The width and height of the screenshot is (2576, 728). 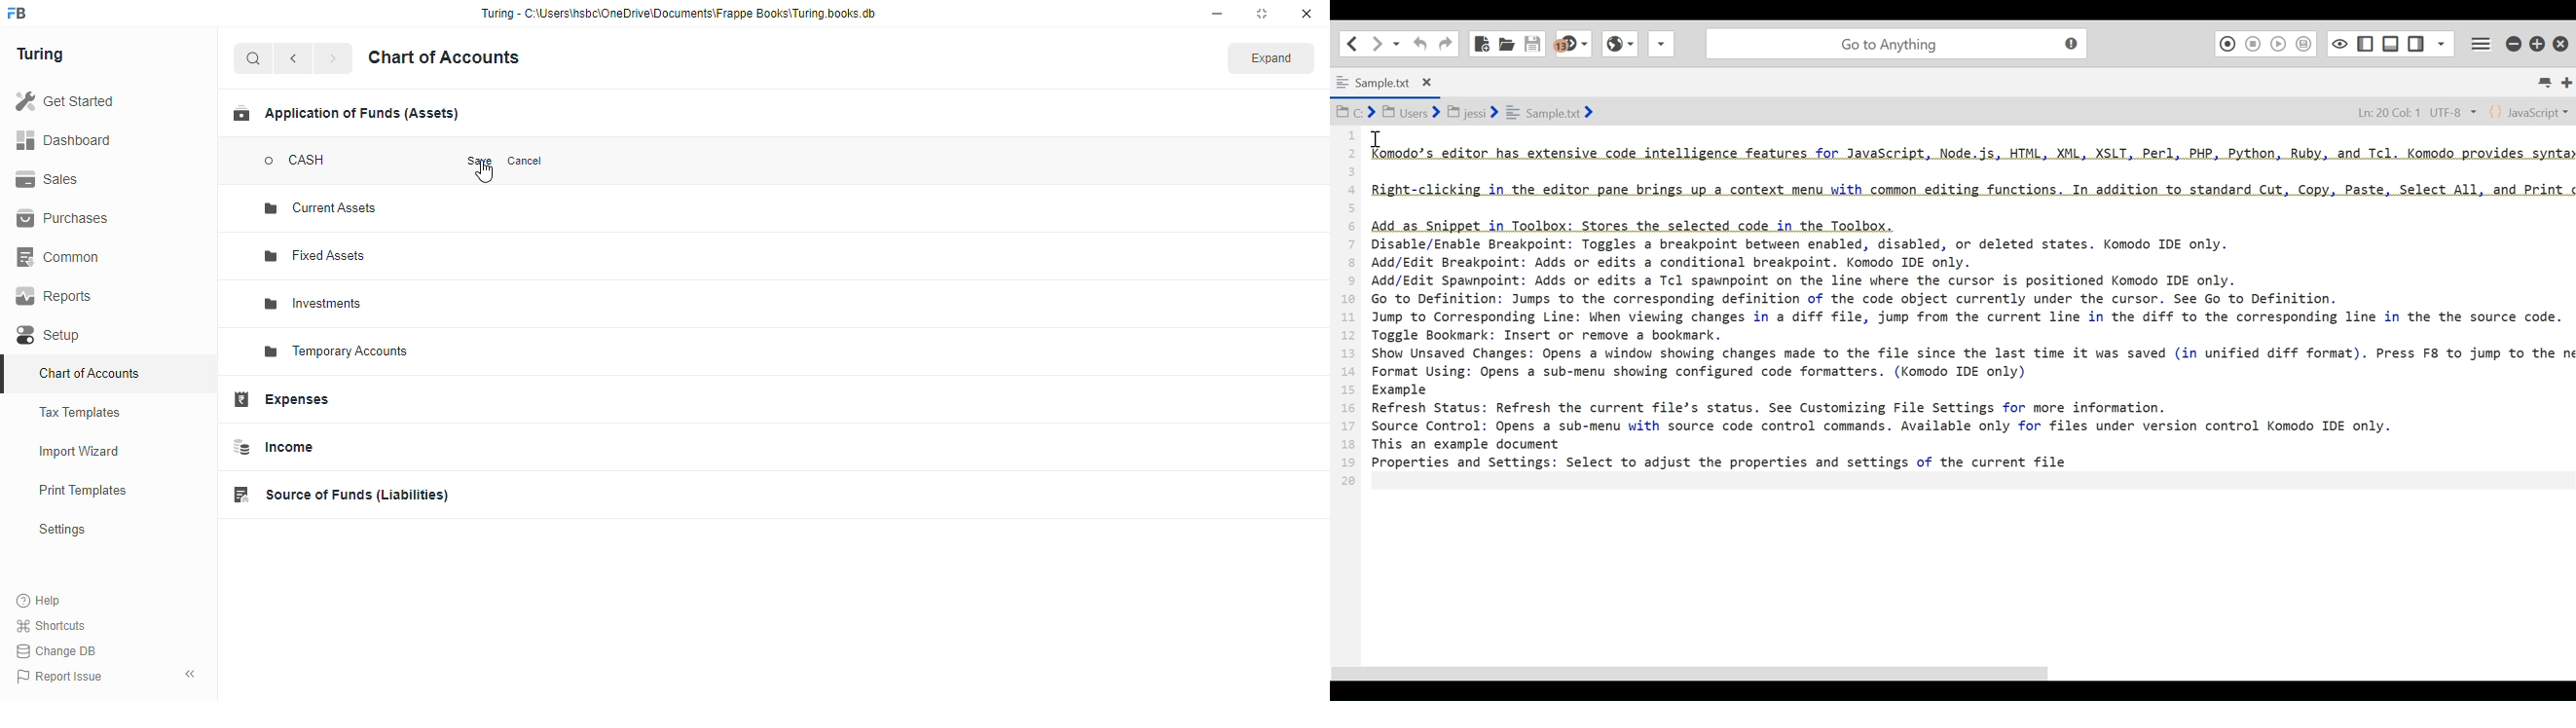 I want to click on settings, so click(x=61, y=529).